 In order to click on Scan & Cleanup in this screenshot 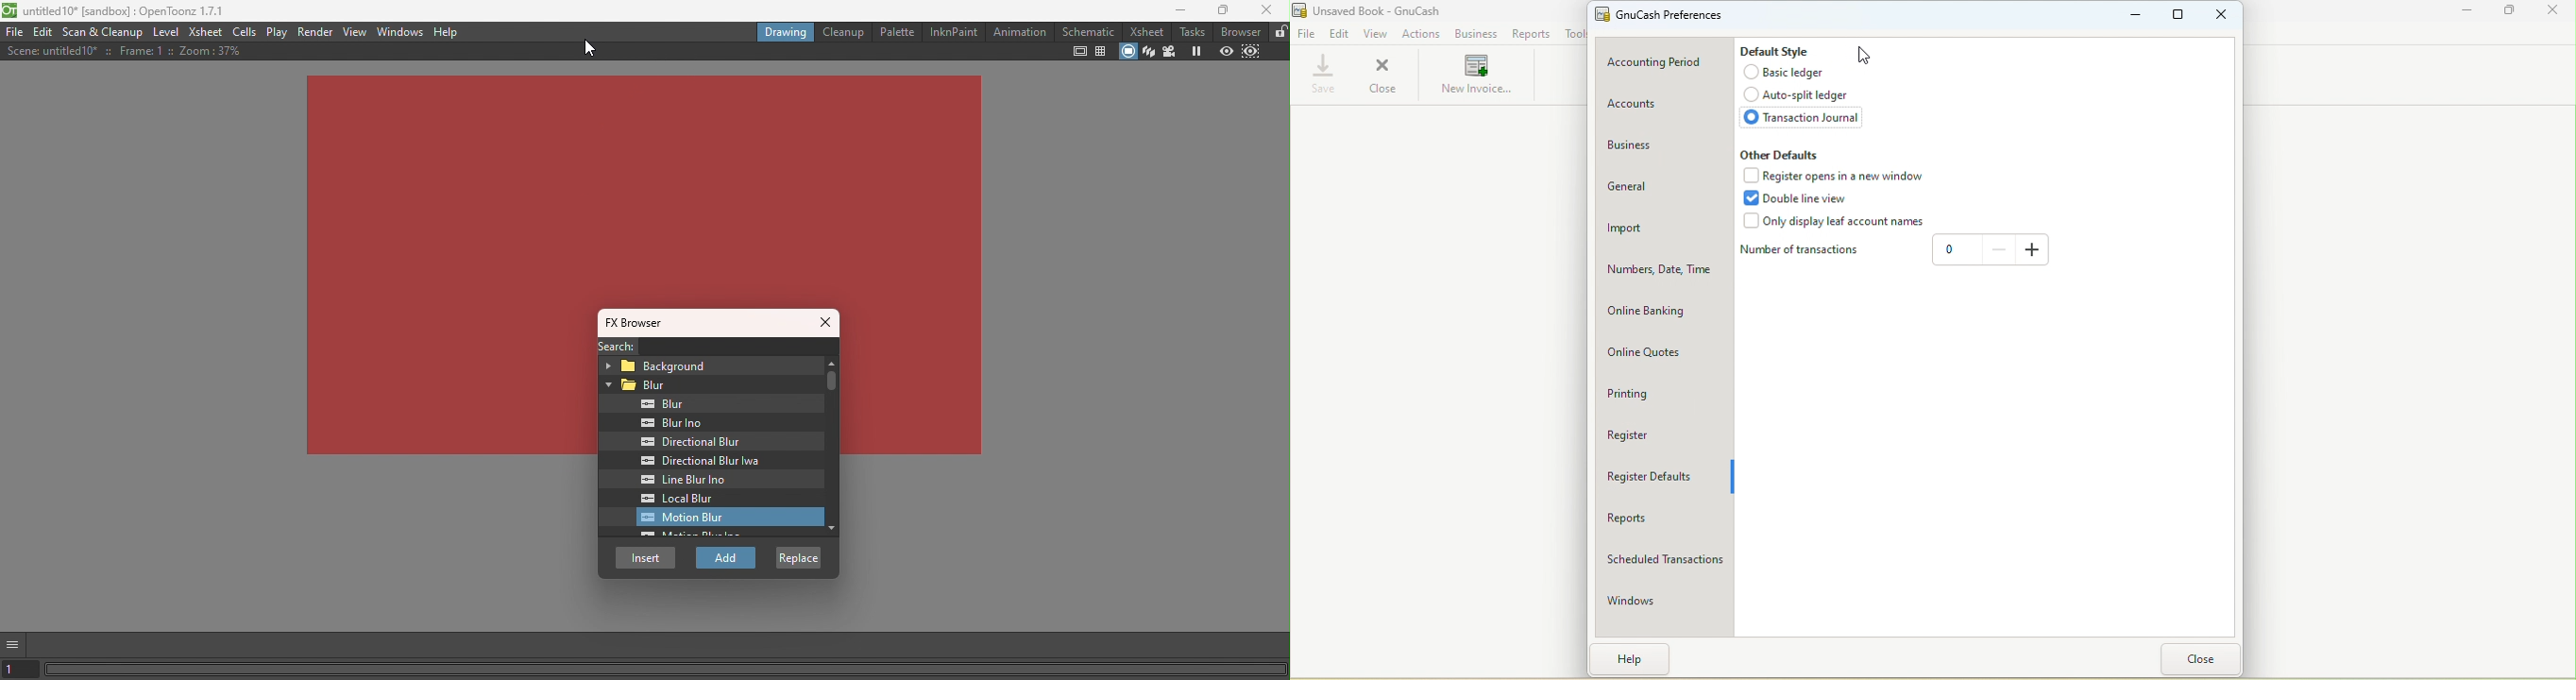, I will do `click(105, 31)`.